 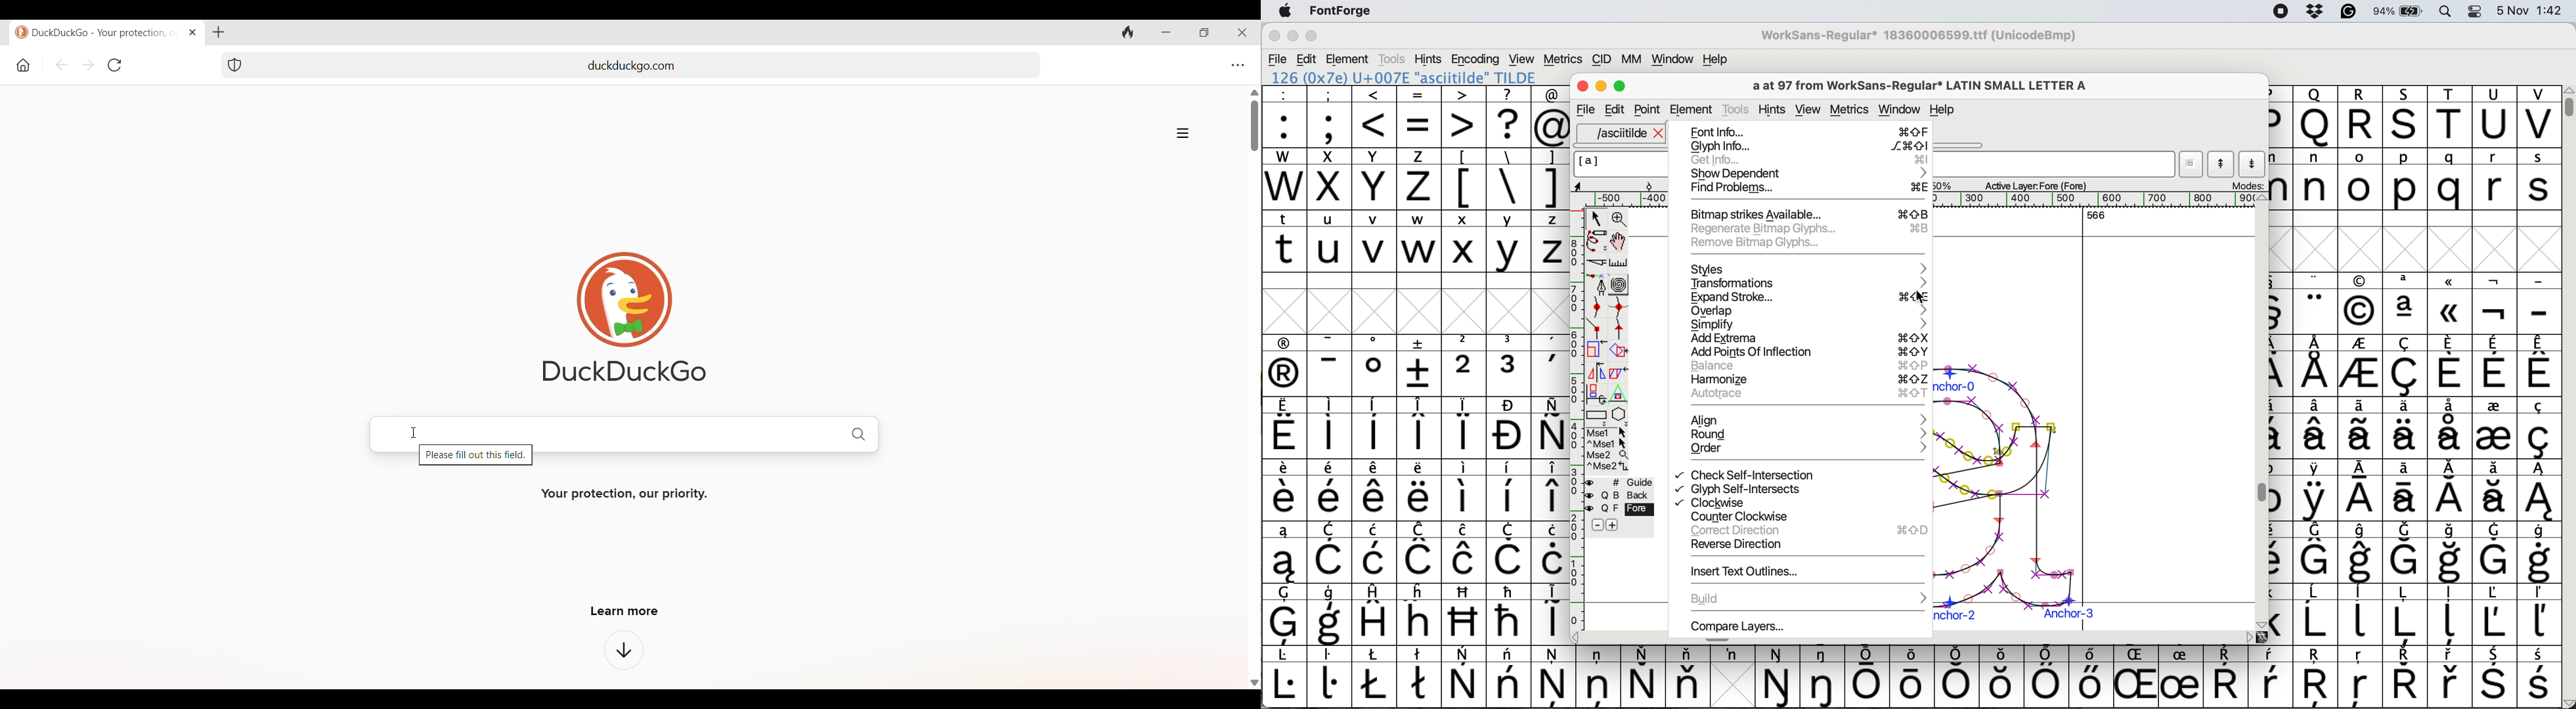 What do you see at coordinates (1806, 172) in the screenshot?
I see `show dependent` at bounding box center [1806, 172].